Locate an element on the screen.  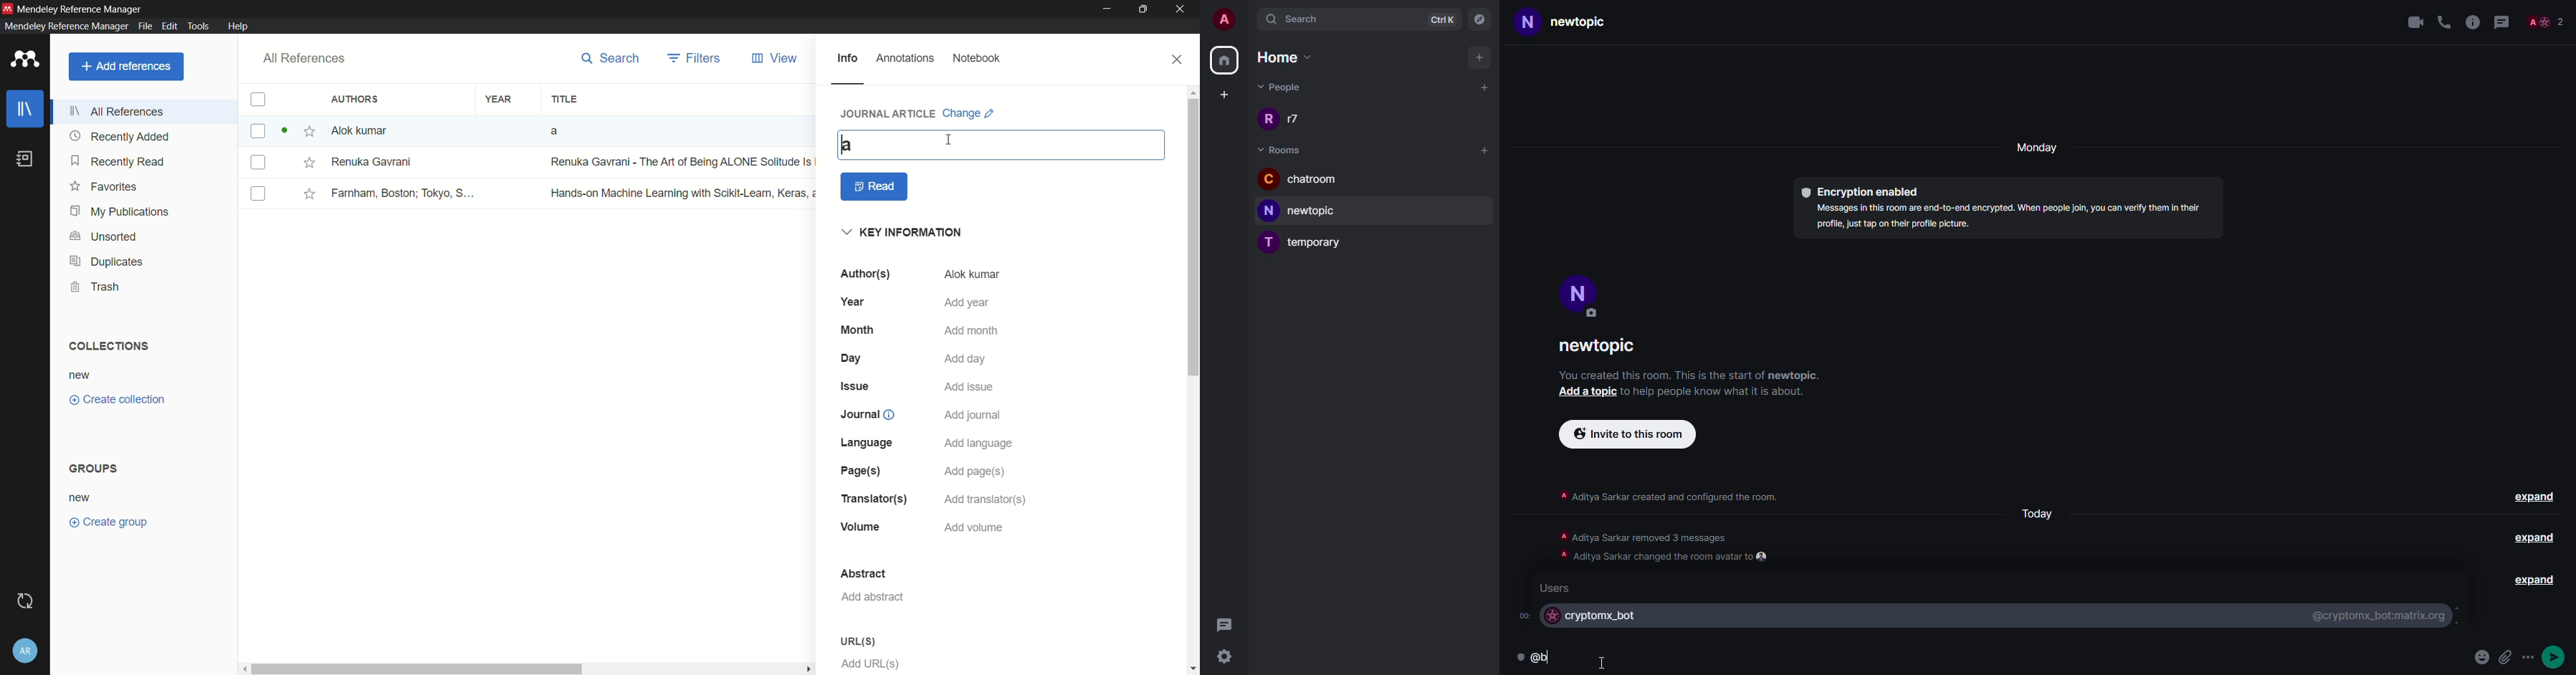
day is located at coordinates (2039, 149).